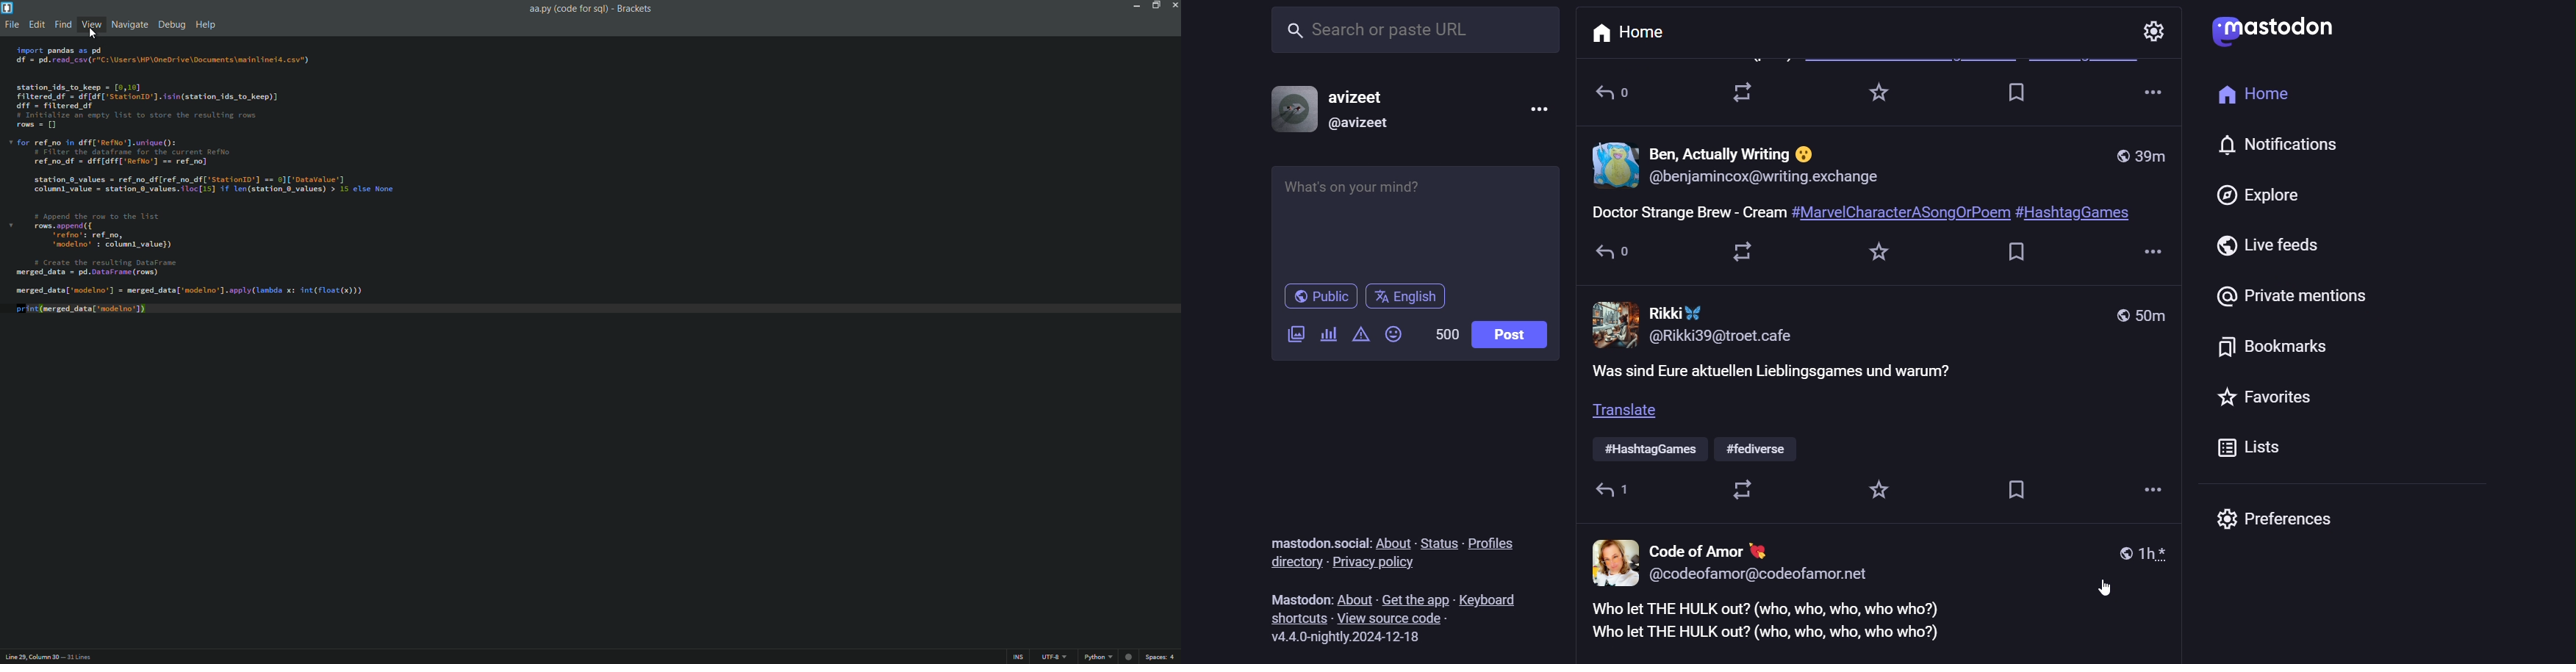 The image size is (2576, 672). Describe the element at coordinates (569, 10) in the screenshot. I see `file name` at that location.